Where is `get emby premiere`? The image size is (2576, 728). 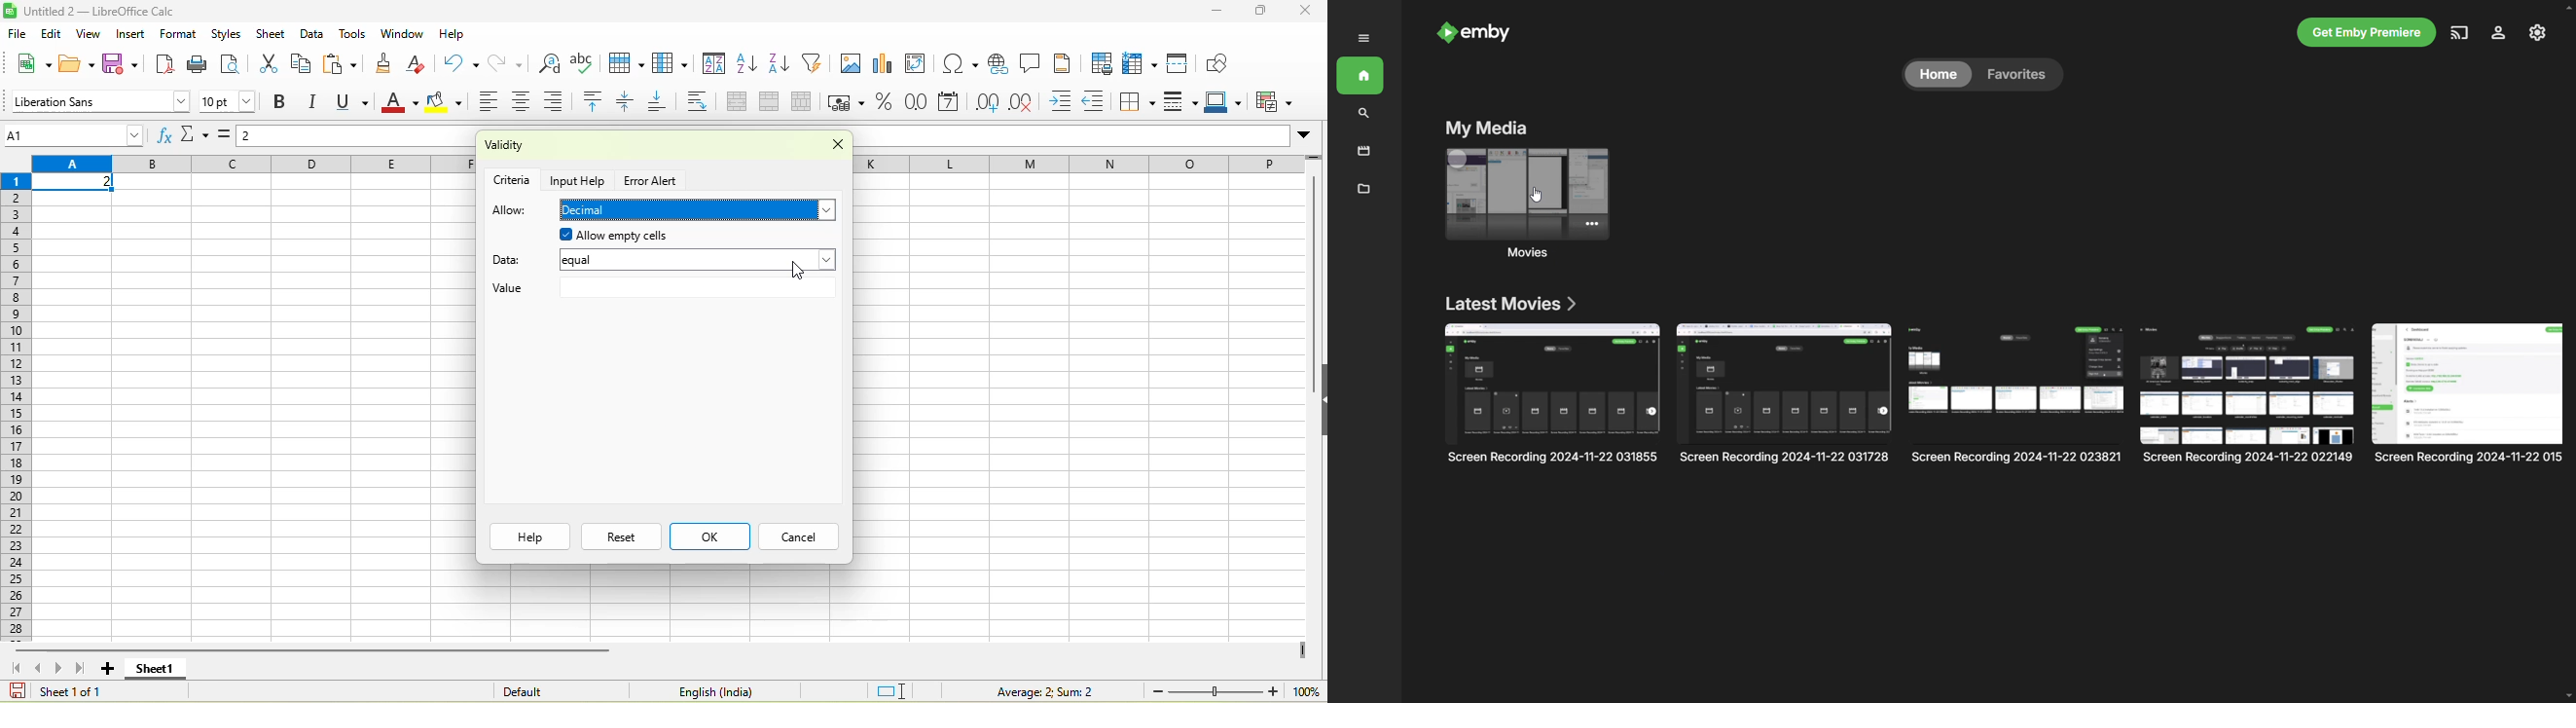
get emby premiere is located at coordinates (2367, 32).